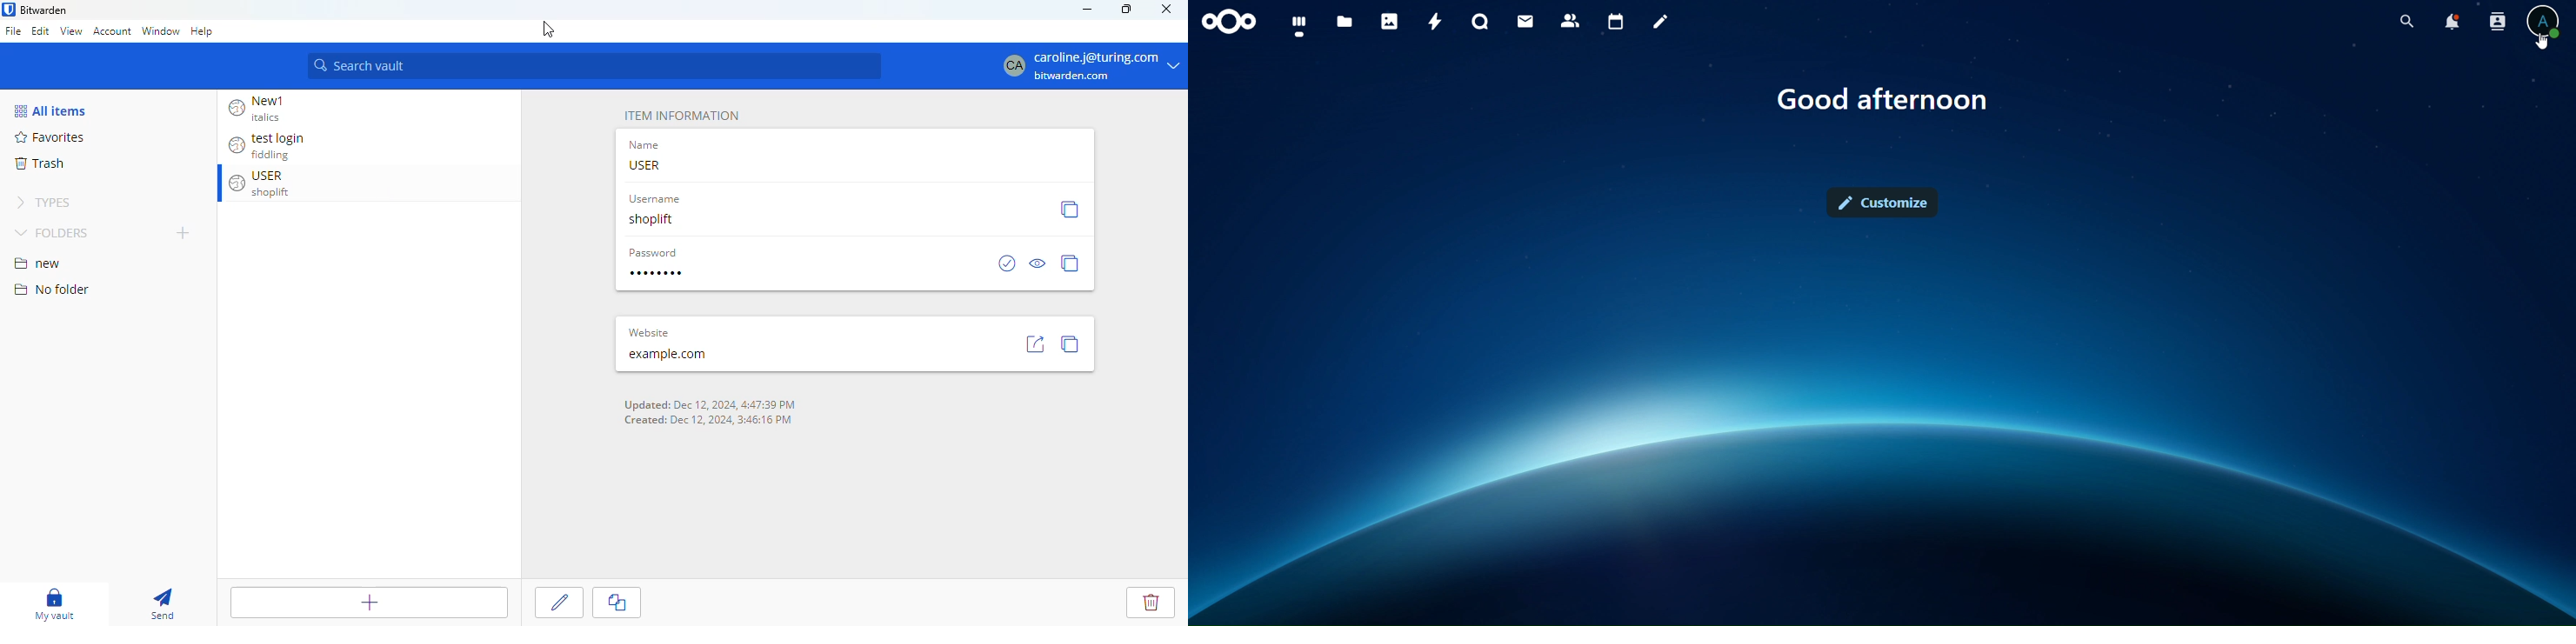  I want to click on check, so click(1005, 261).